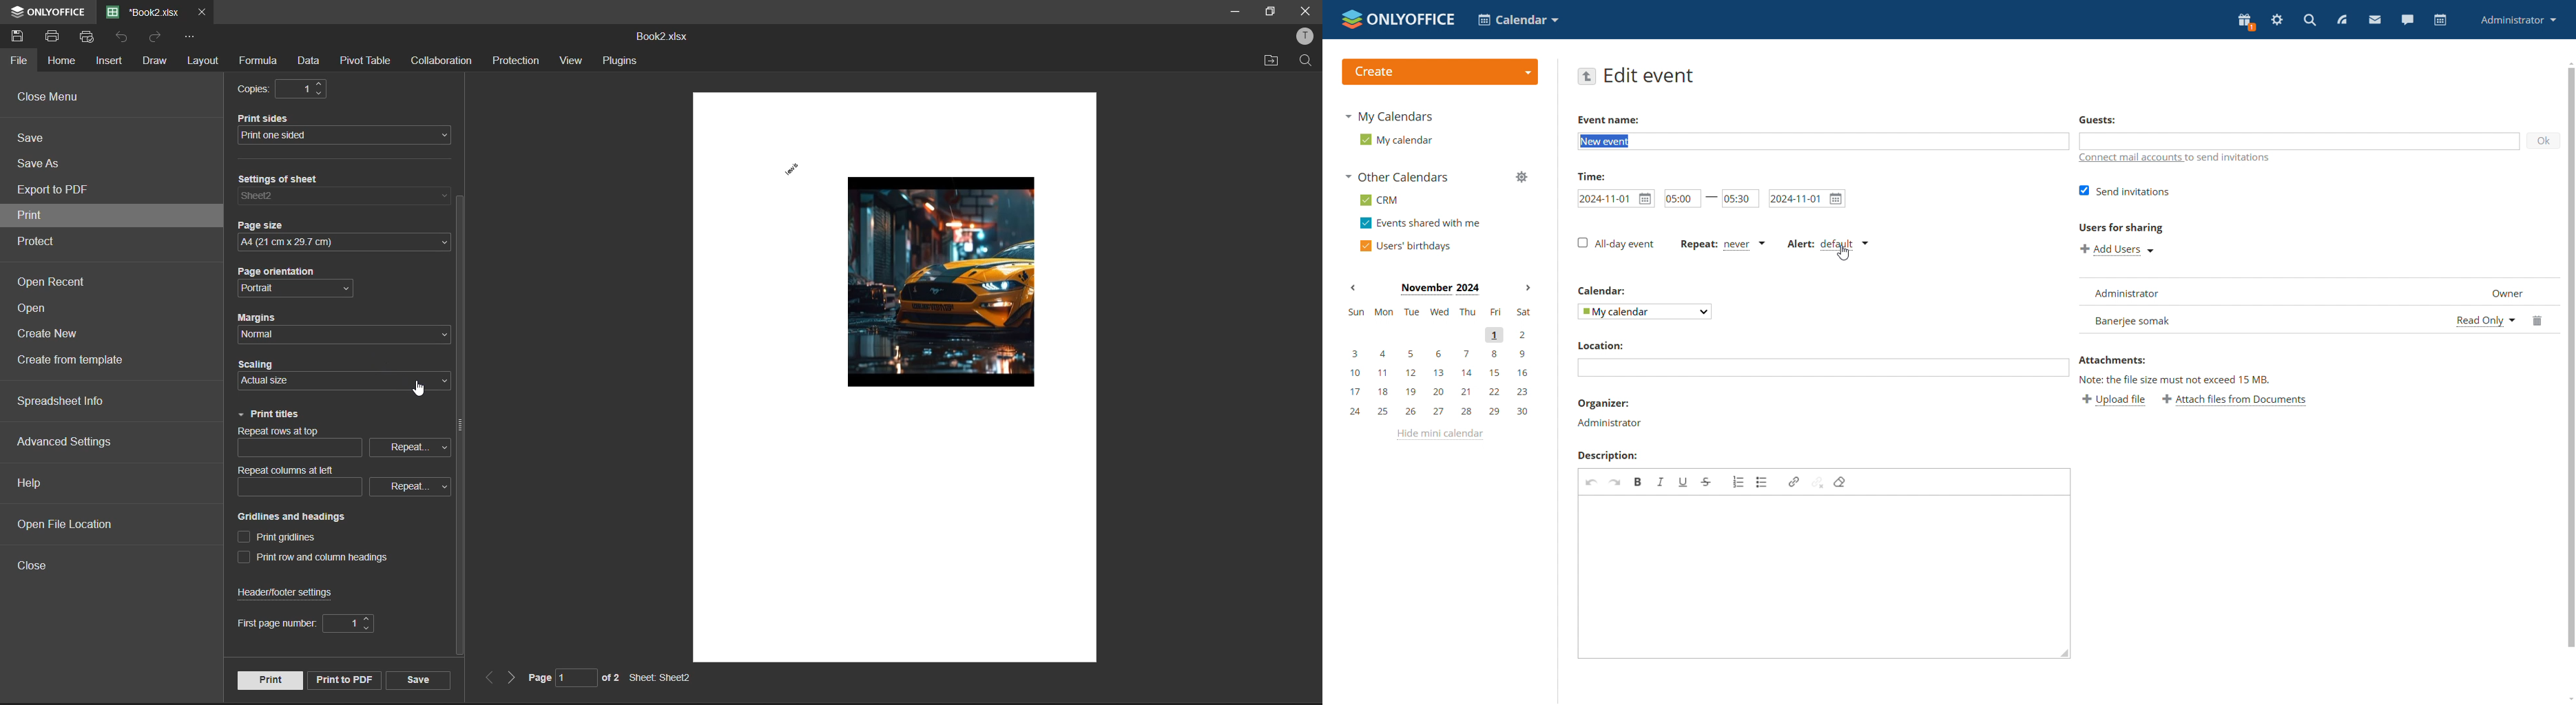 The height and width of the screenshot is (728, 2576). What do you see at coordinates (368, 59) in the screenshot?
I see `pivot table` at bounding box center [368, 59].